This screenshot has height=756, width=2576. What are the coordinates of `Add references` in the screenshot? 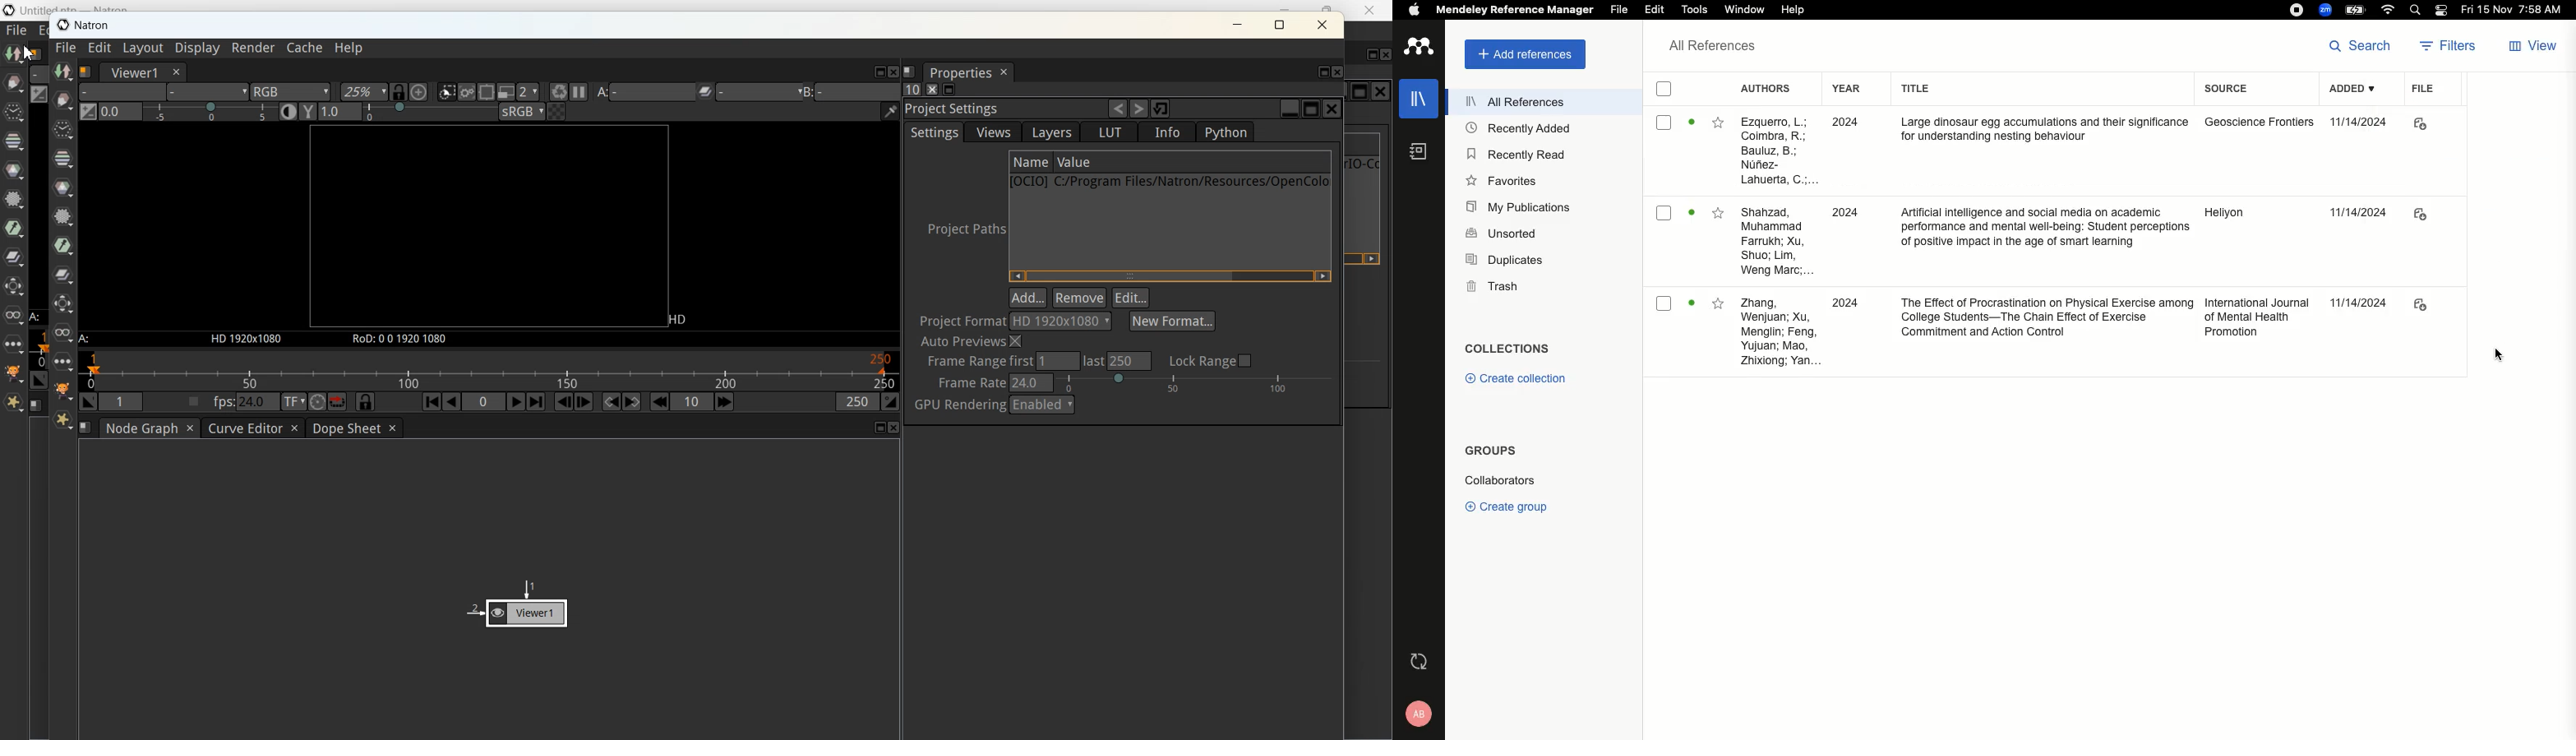 It's located at (1520, 55).